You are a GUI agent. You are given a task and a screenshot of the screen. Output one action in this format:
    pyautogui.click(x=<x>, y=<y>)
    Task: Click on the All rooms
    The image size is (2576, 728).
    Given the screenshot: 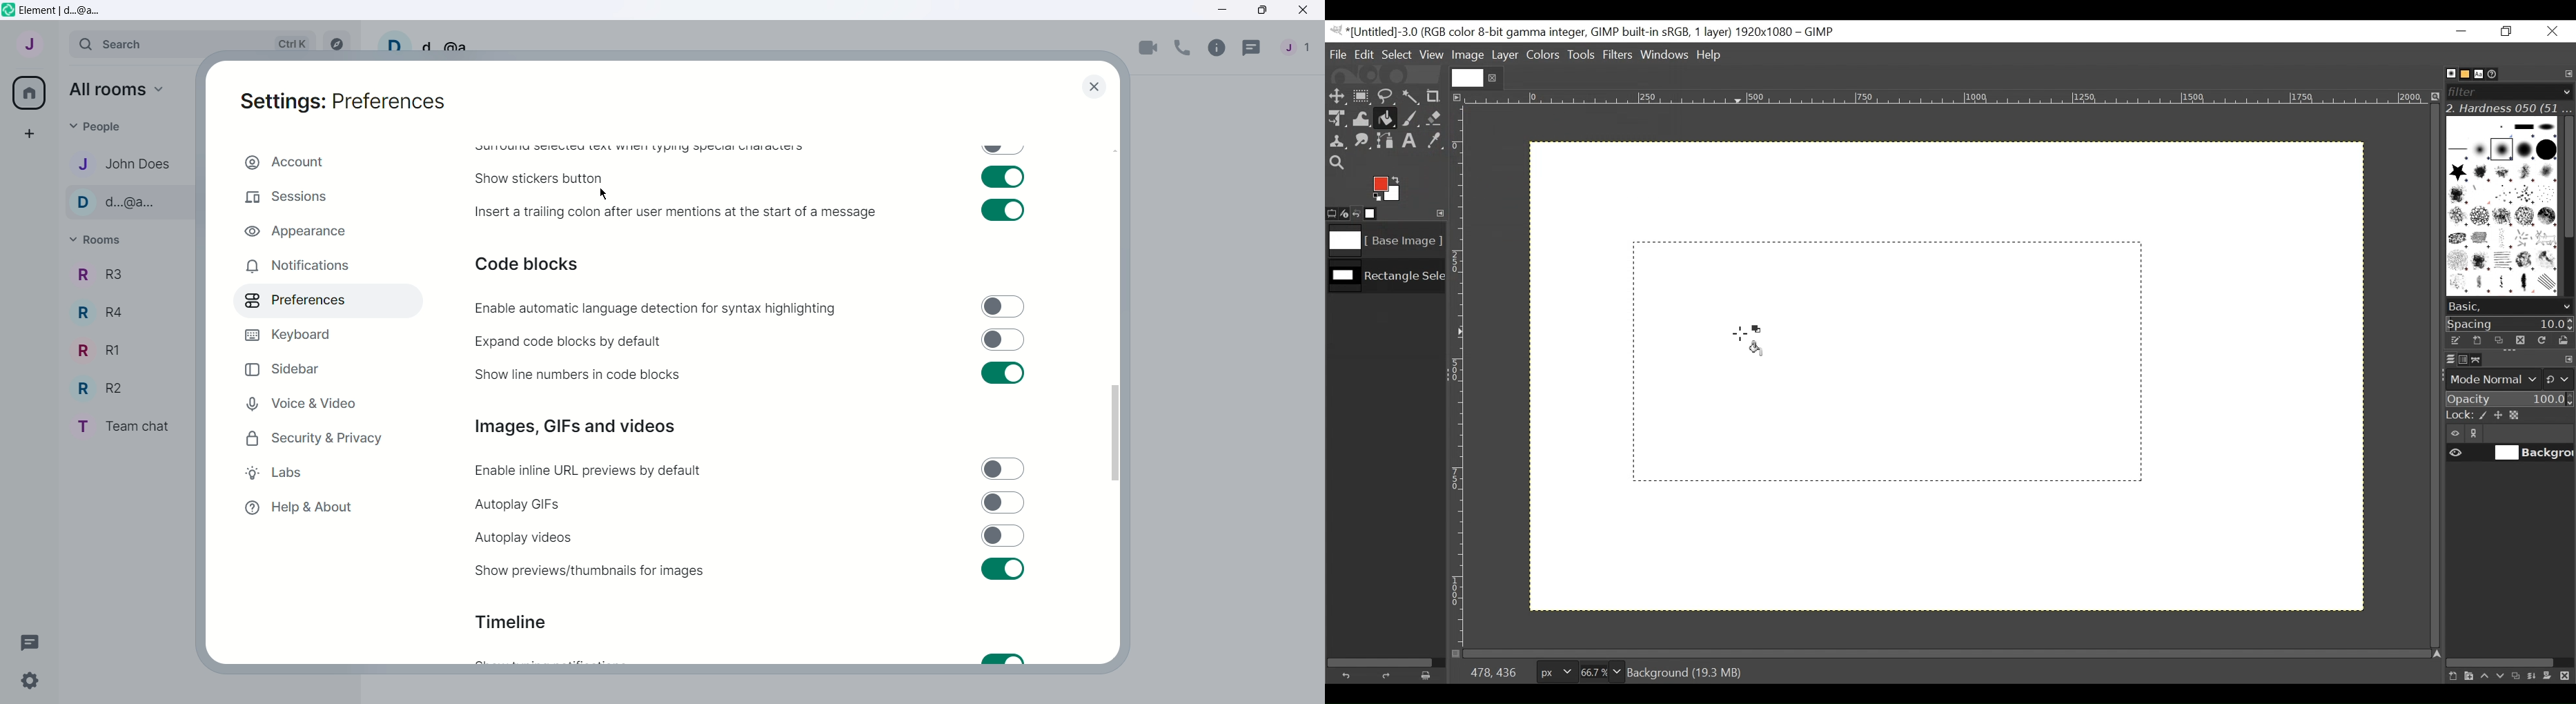 What is the action you would take?
    pyautogui.click(x=28, y=93)
    